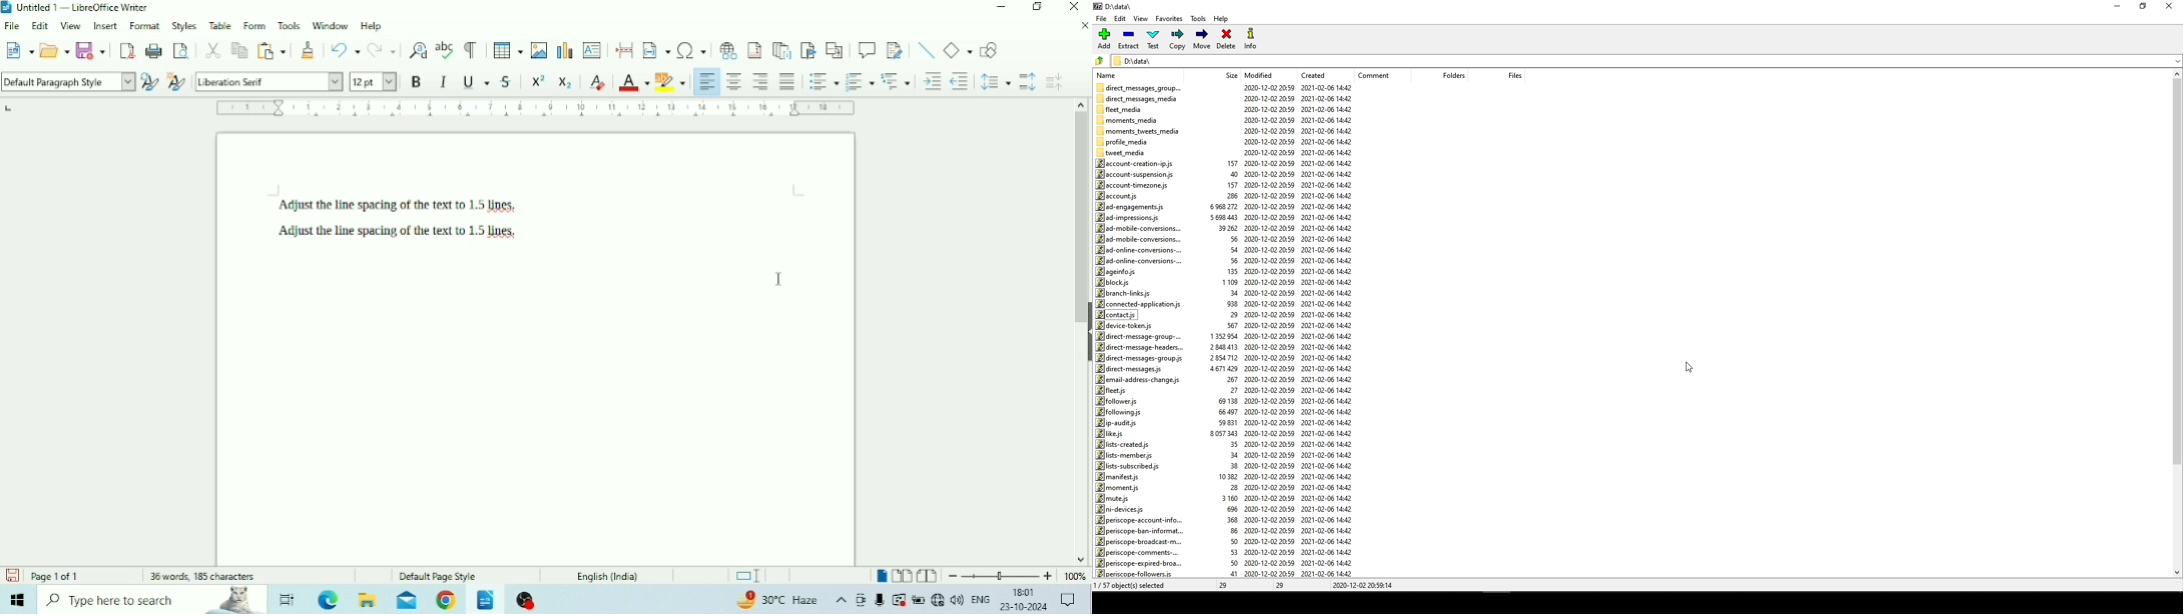  What do you see at coordinates (222, 575) in the screenshot?
I see `Number of words and characters` at bounding box center [222, 575].